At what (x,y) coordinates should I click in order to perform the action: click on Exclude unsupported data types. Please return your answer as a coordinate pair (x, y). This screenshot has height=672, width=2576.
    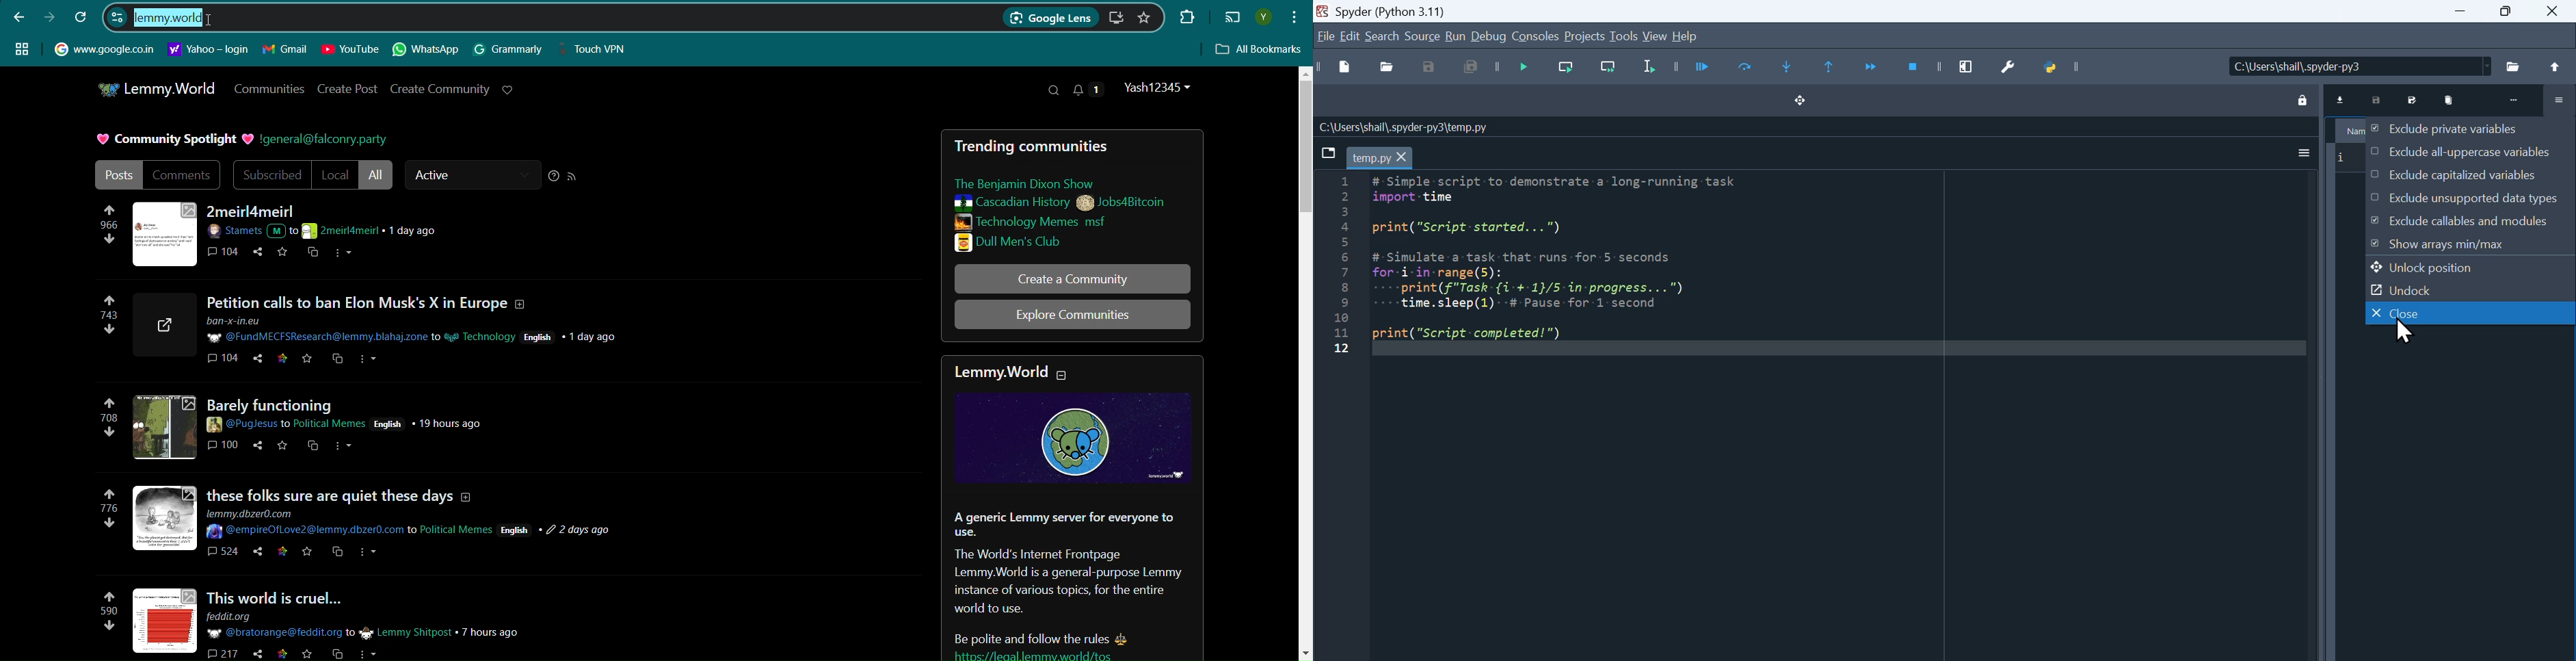
    Looking at the image, I should click on (2471, 197).